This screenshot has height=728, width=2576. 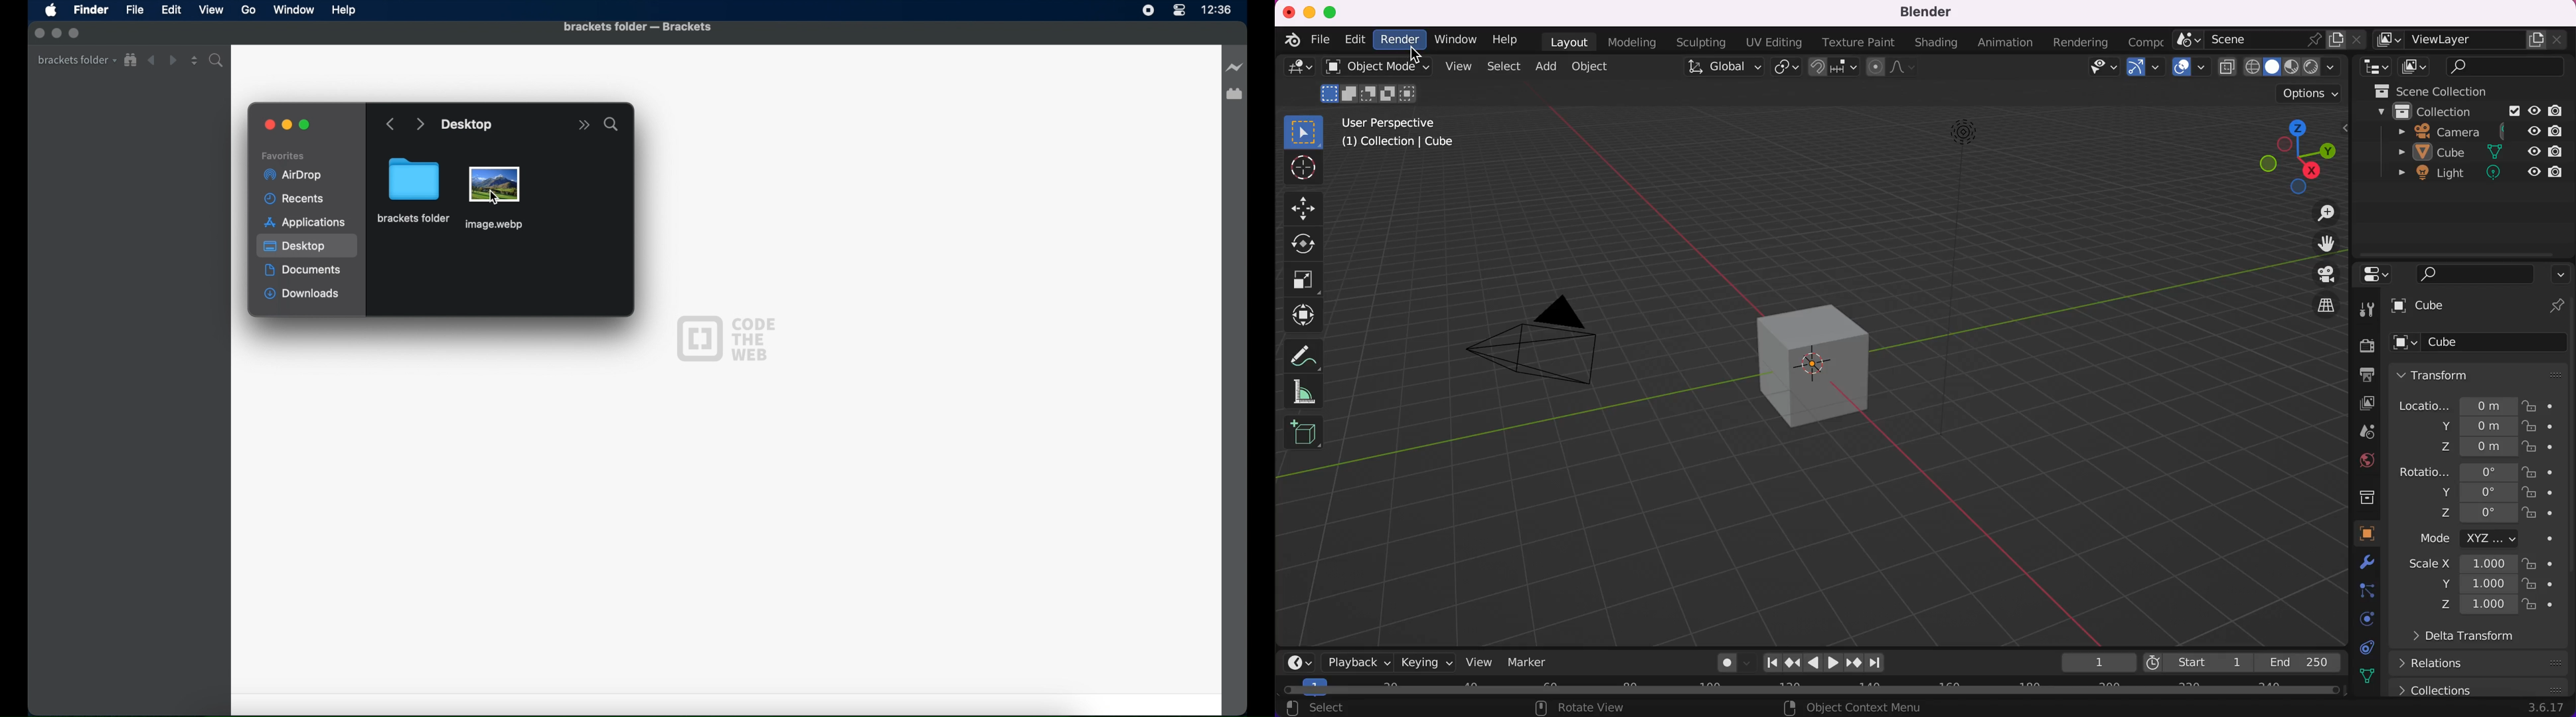 I want to click on tranform pivot point, so click(x=1786, y=69).